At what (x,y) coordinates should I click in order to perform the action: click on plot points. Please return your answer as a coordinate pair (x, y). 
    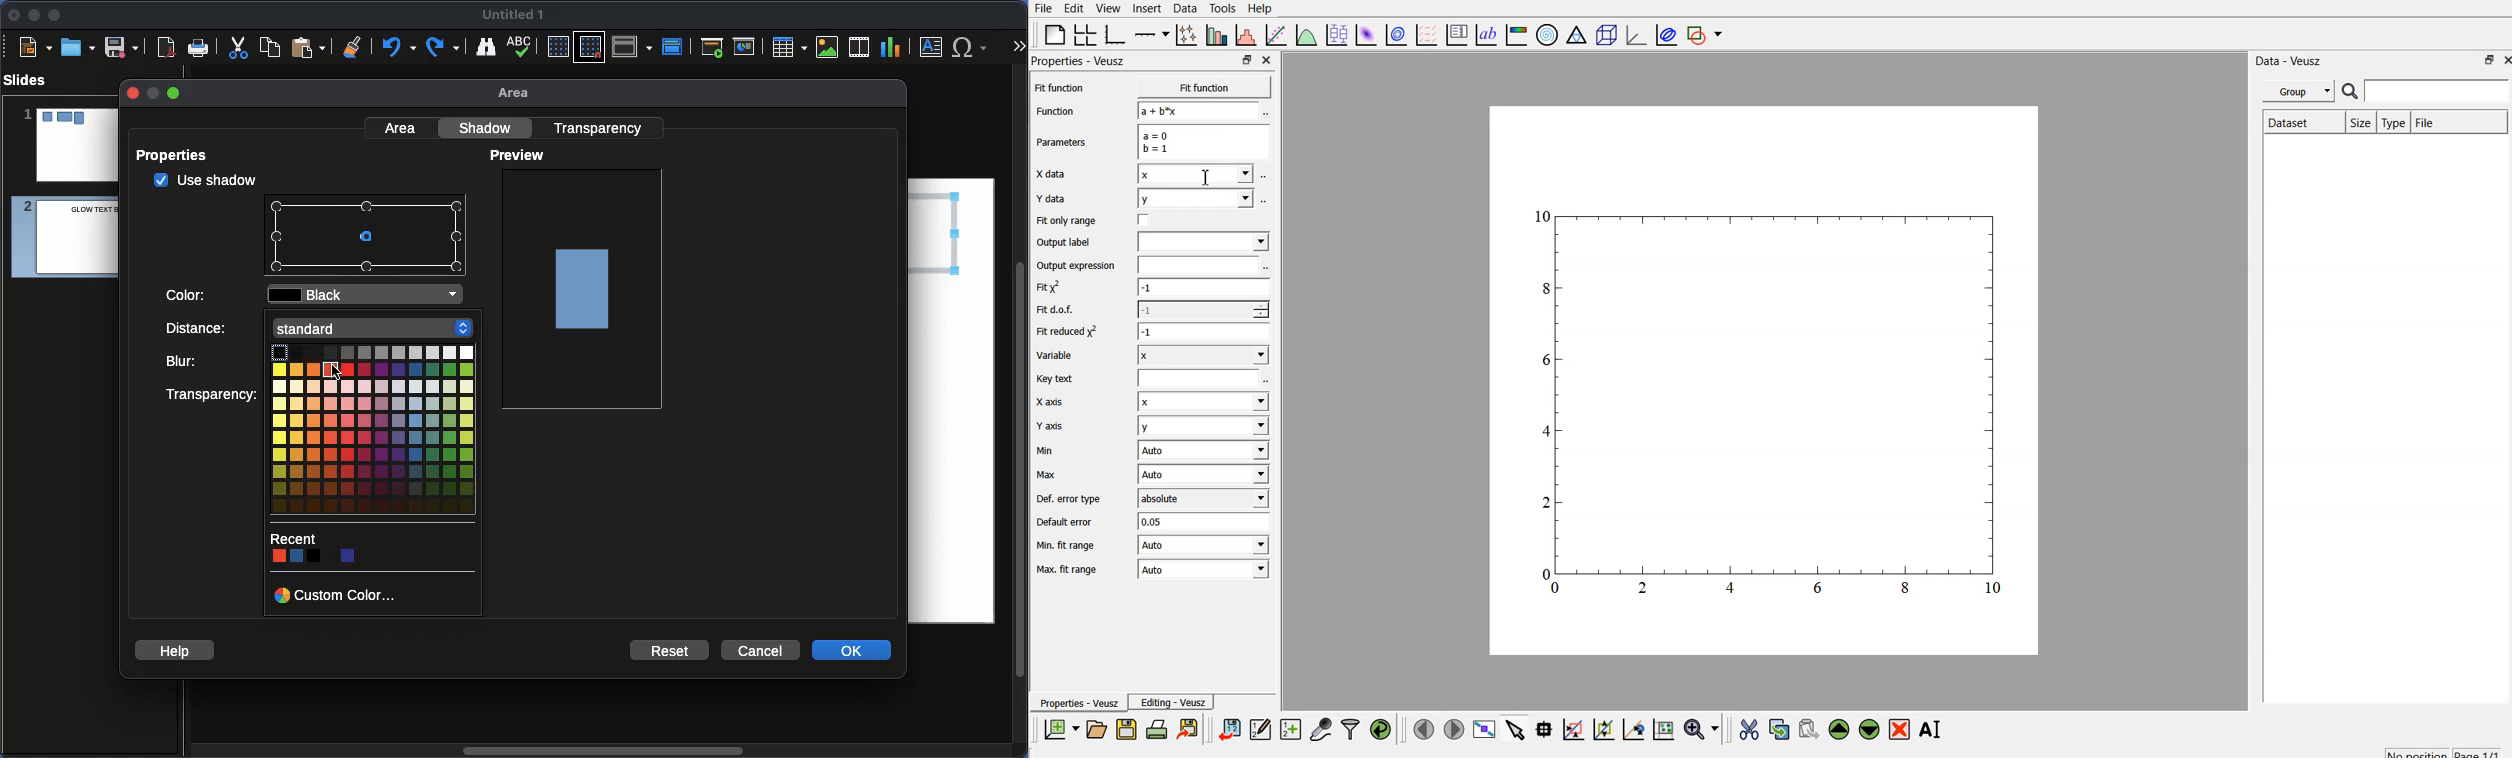
    Looking at the image, I should click on (1187, 35).